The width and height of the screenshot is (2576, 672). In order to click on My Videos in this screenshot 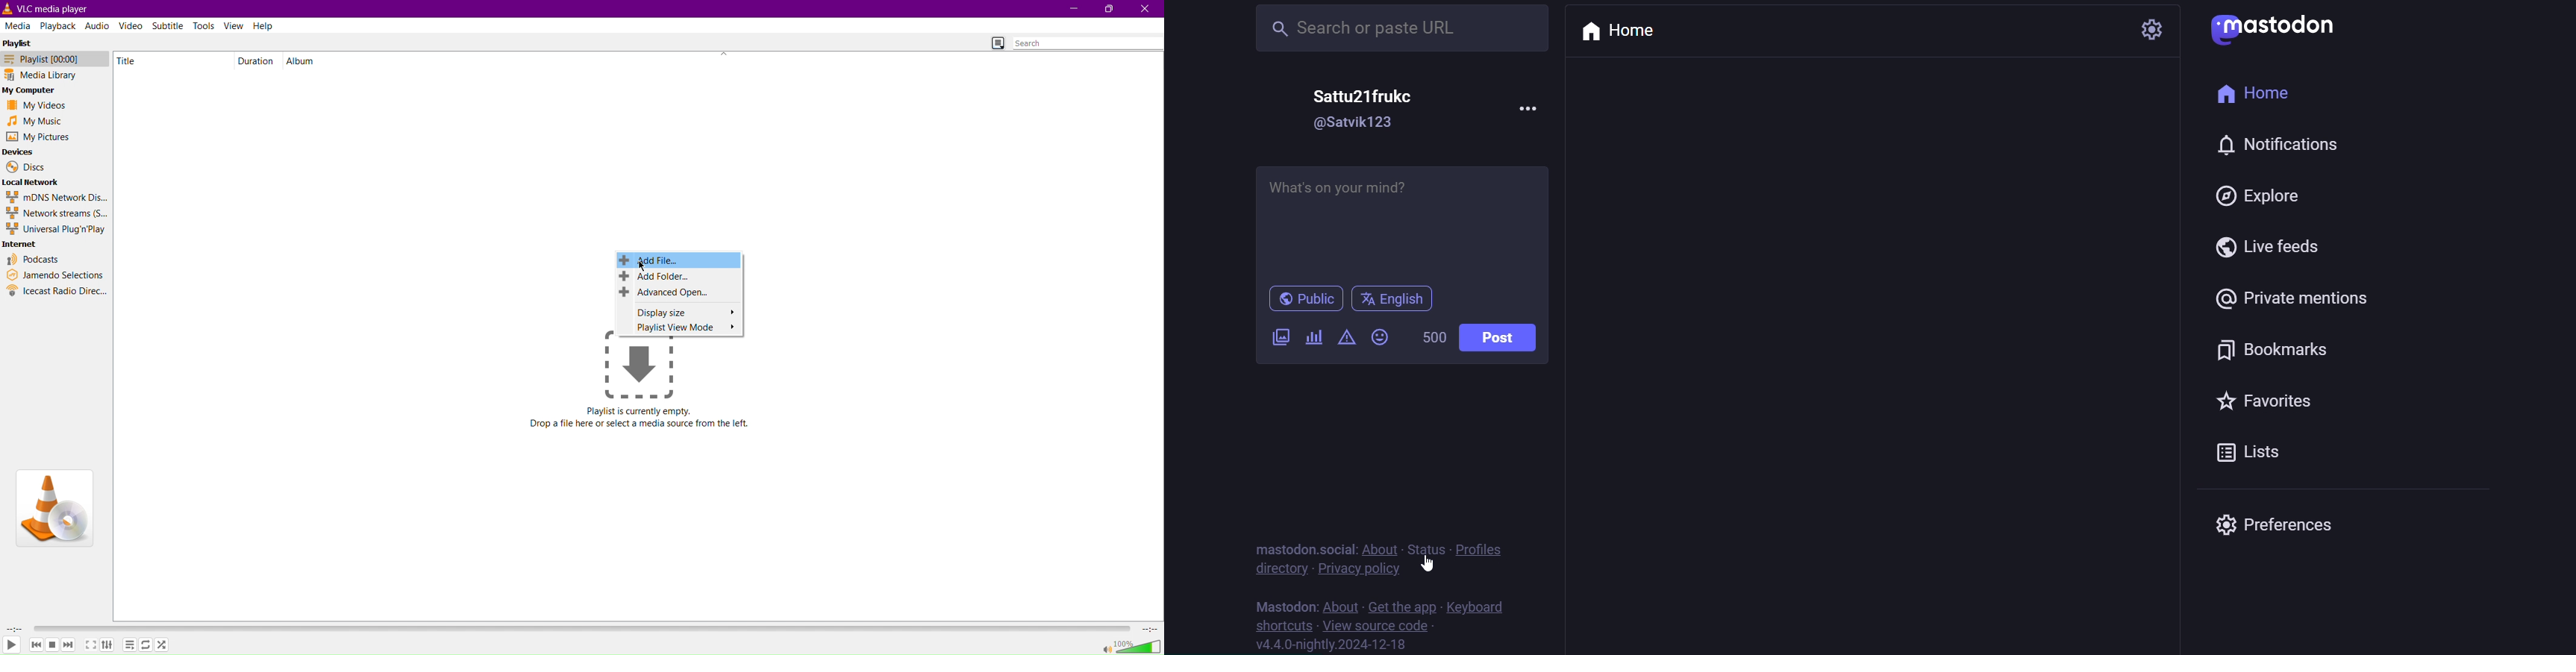, I will do `click(33, 107)`.